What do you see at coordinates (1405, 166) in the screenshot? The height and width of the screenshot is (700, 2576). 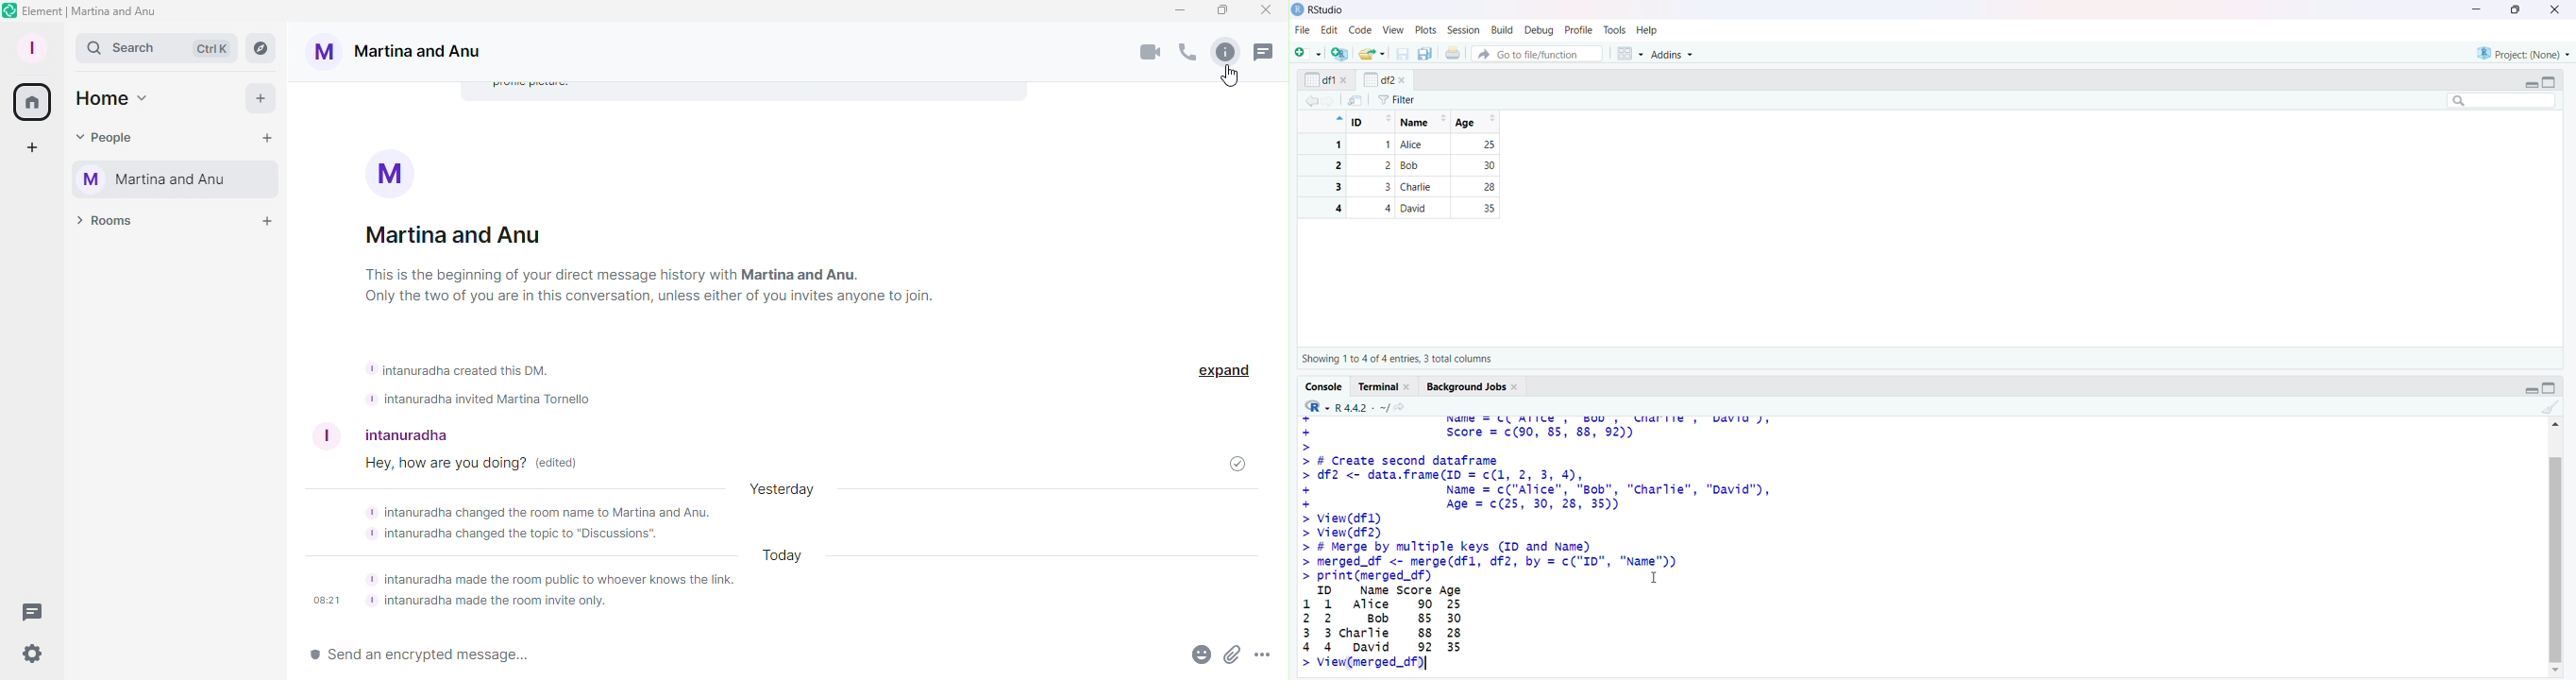 I see `2 2 Bob 30` at bounding box center [1405, 166].